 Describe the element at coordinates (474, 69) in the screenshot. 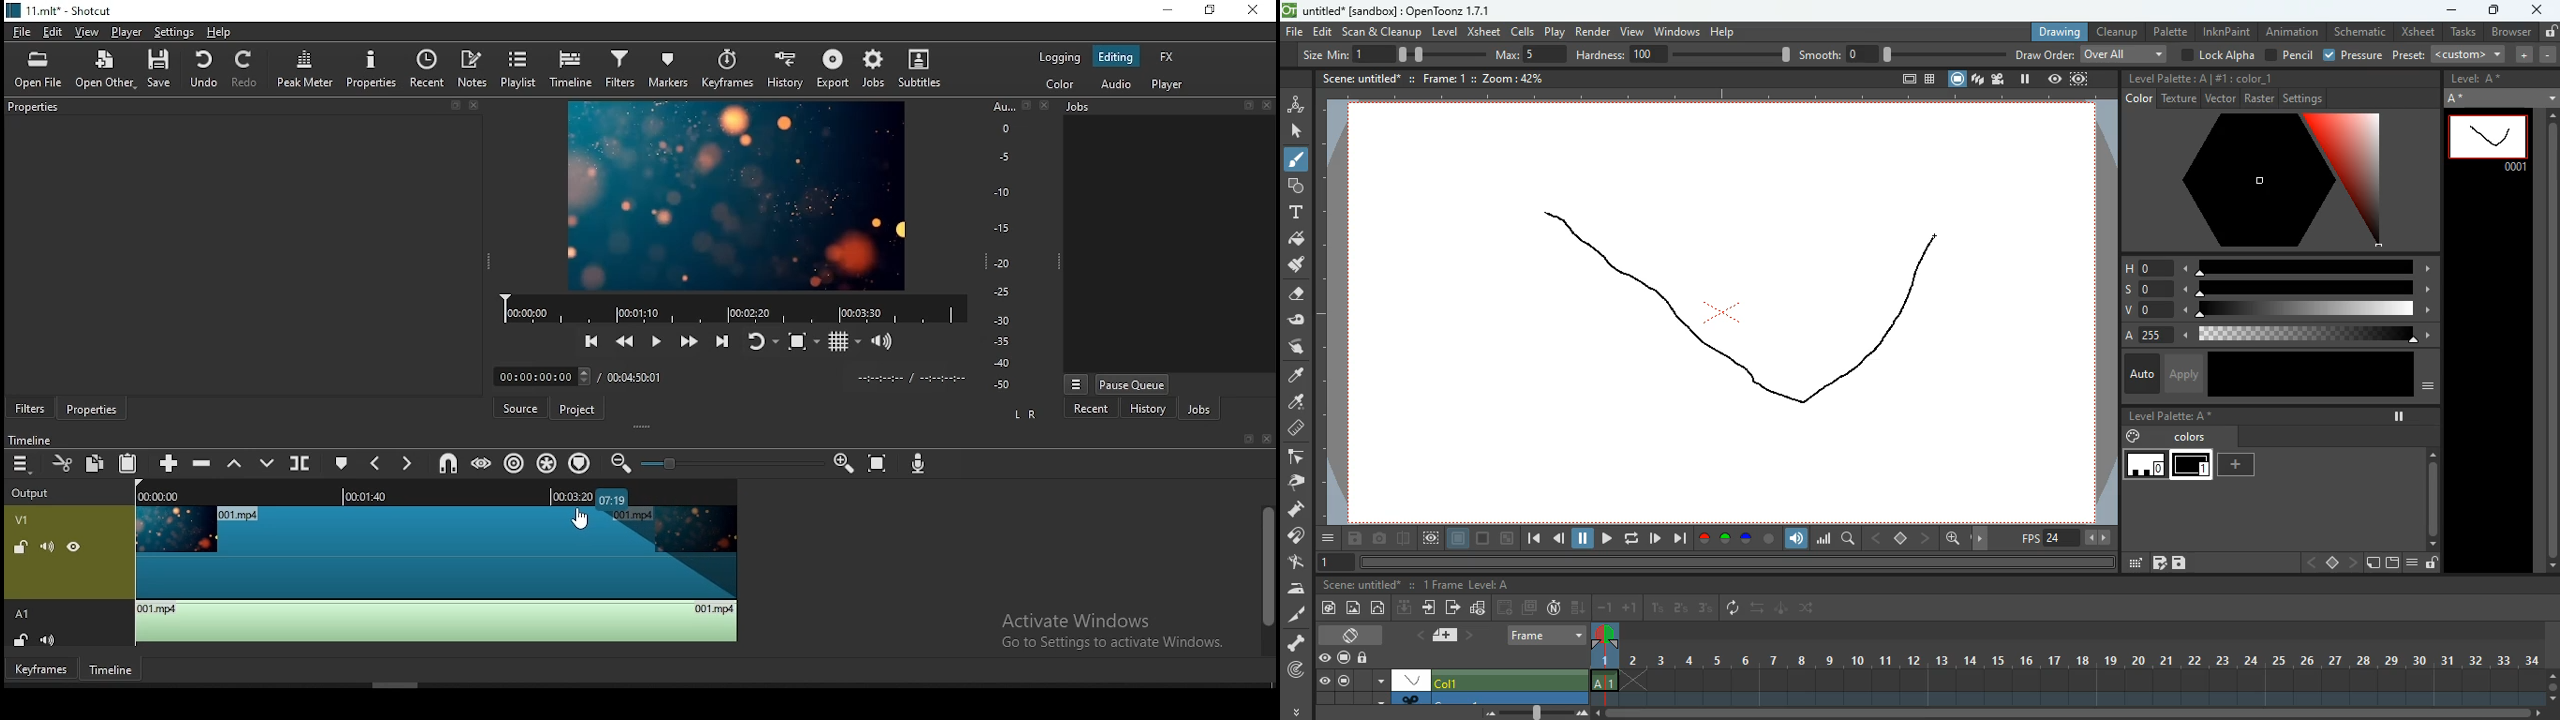

I see `notes` at that location.